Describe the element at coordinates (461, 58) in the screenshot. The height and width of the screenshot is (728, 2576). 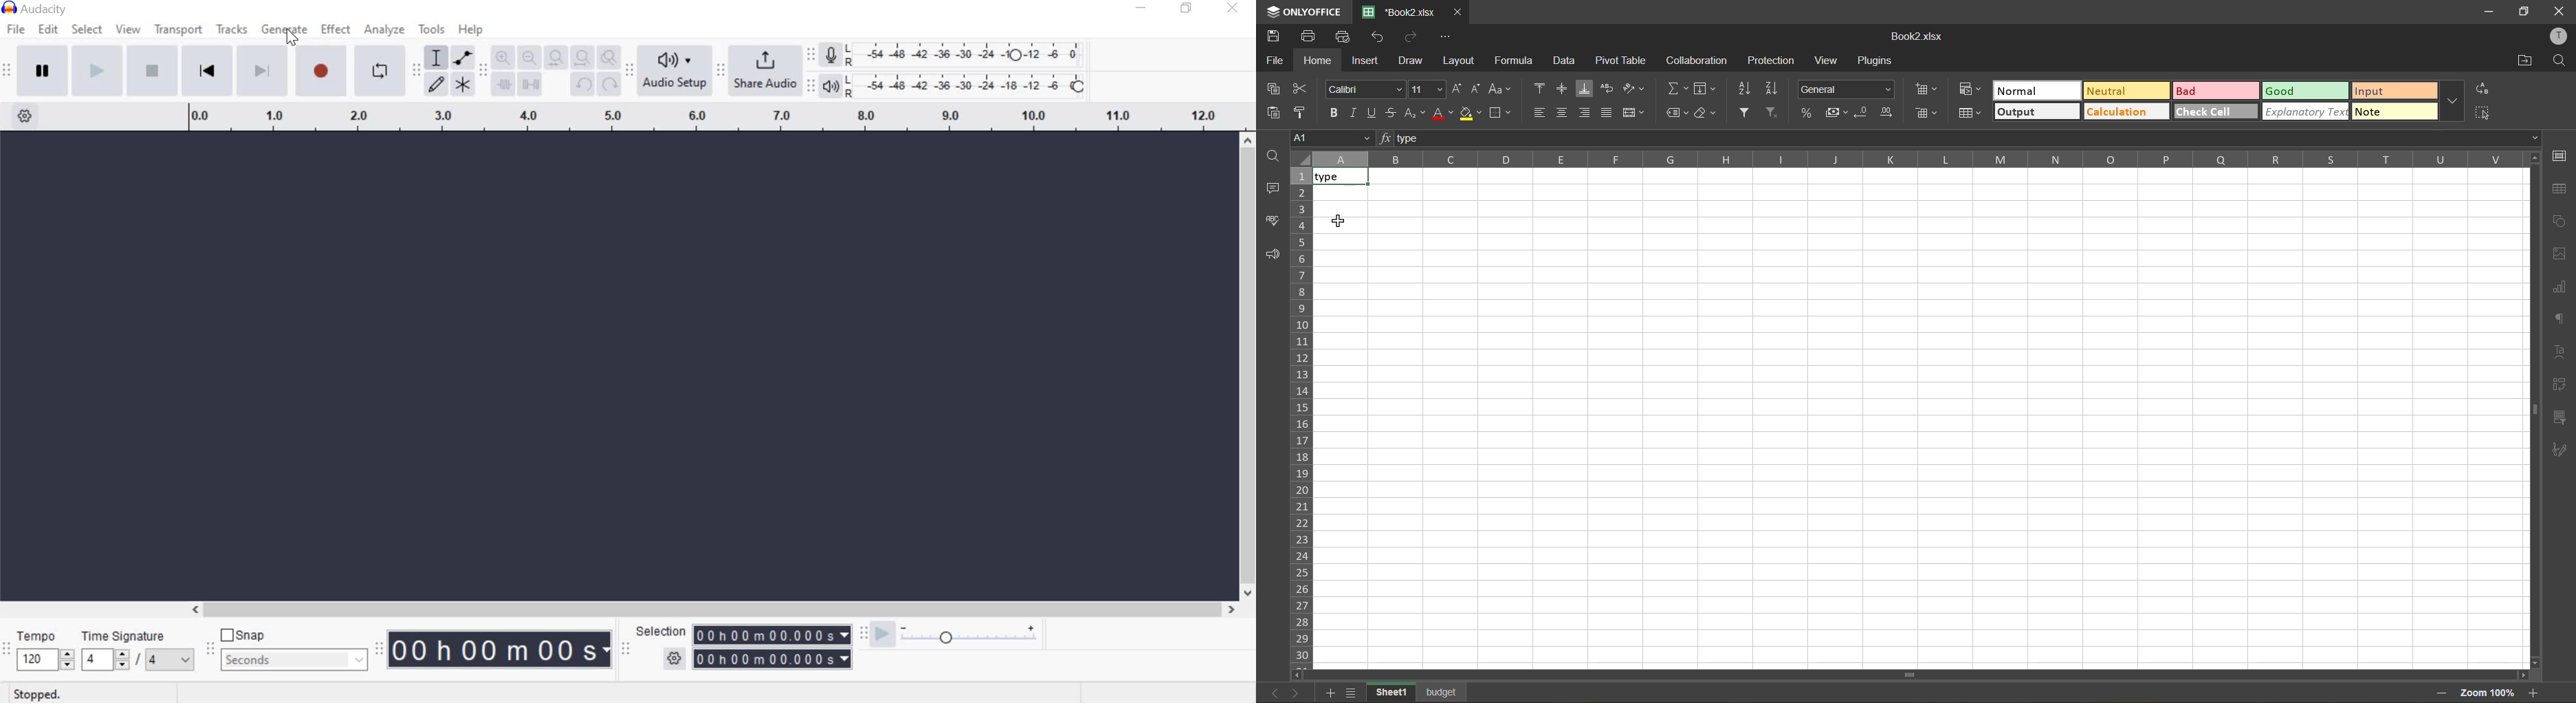
I see `Envelope tool` at that location.